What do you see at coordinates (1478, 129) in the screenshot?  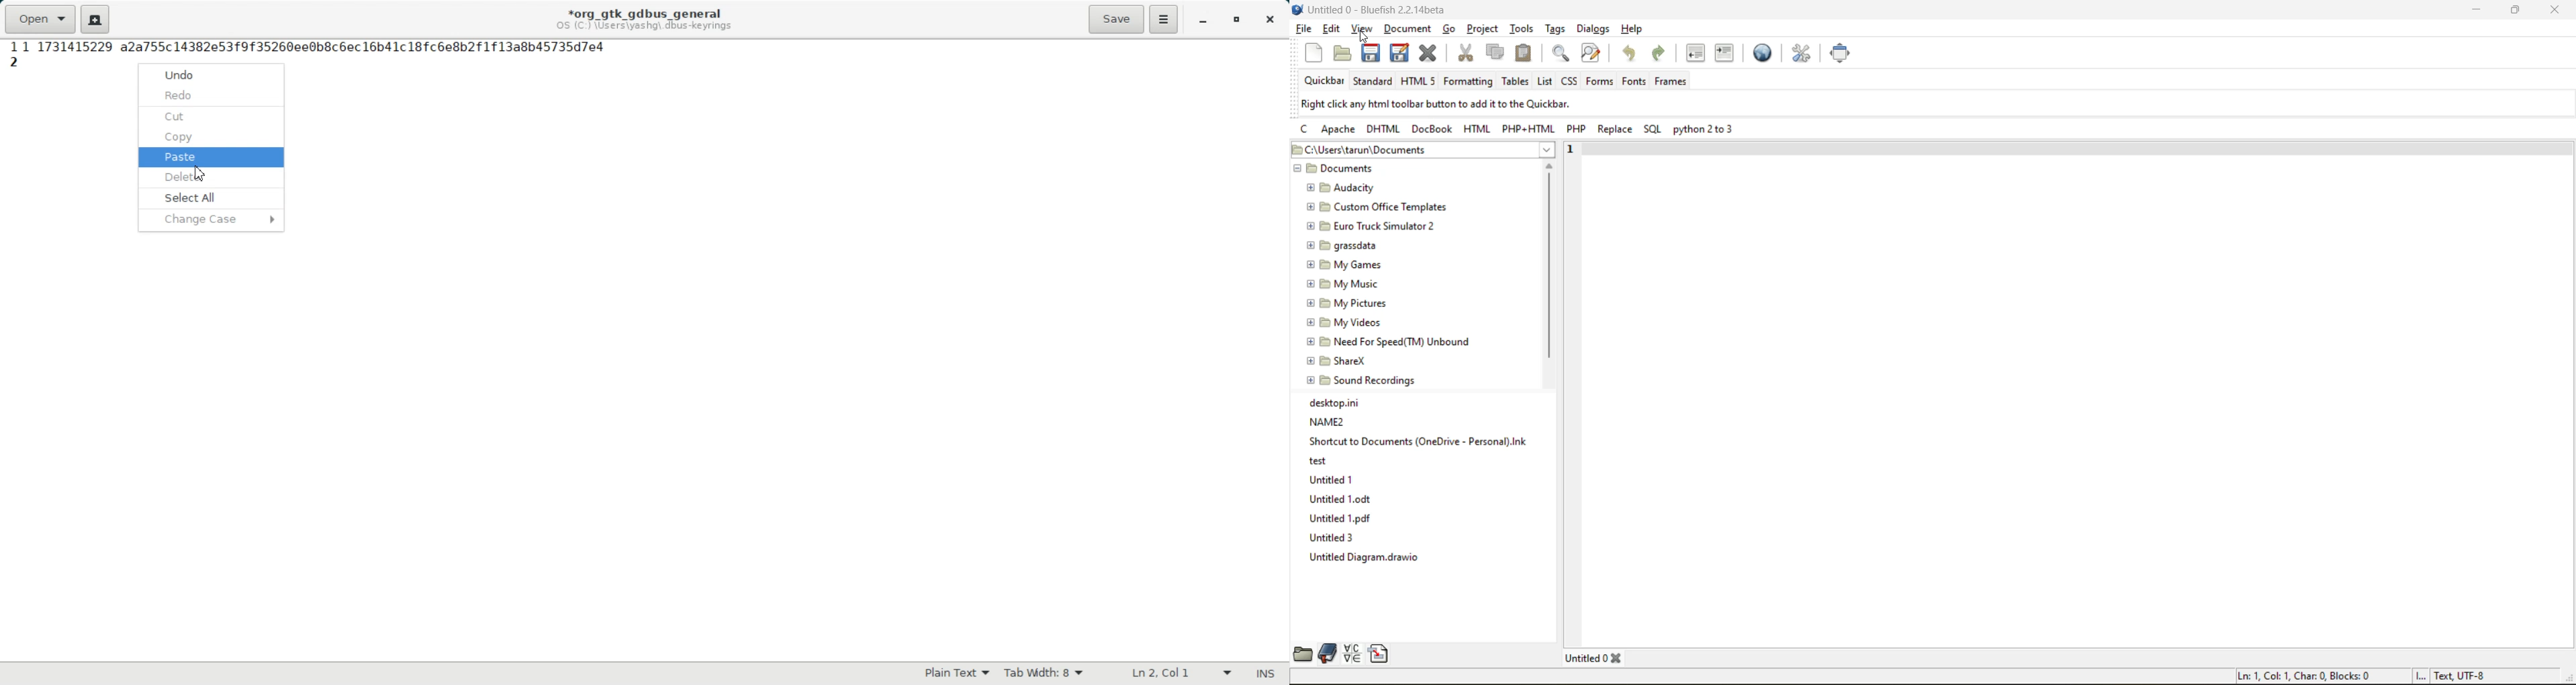 I see `html` at bounding box center [1478, 129].